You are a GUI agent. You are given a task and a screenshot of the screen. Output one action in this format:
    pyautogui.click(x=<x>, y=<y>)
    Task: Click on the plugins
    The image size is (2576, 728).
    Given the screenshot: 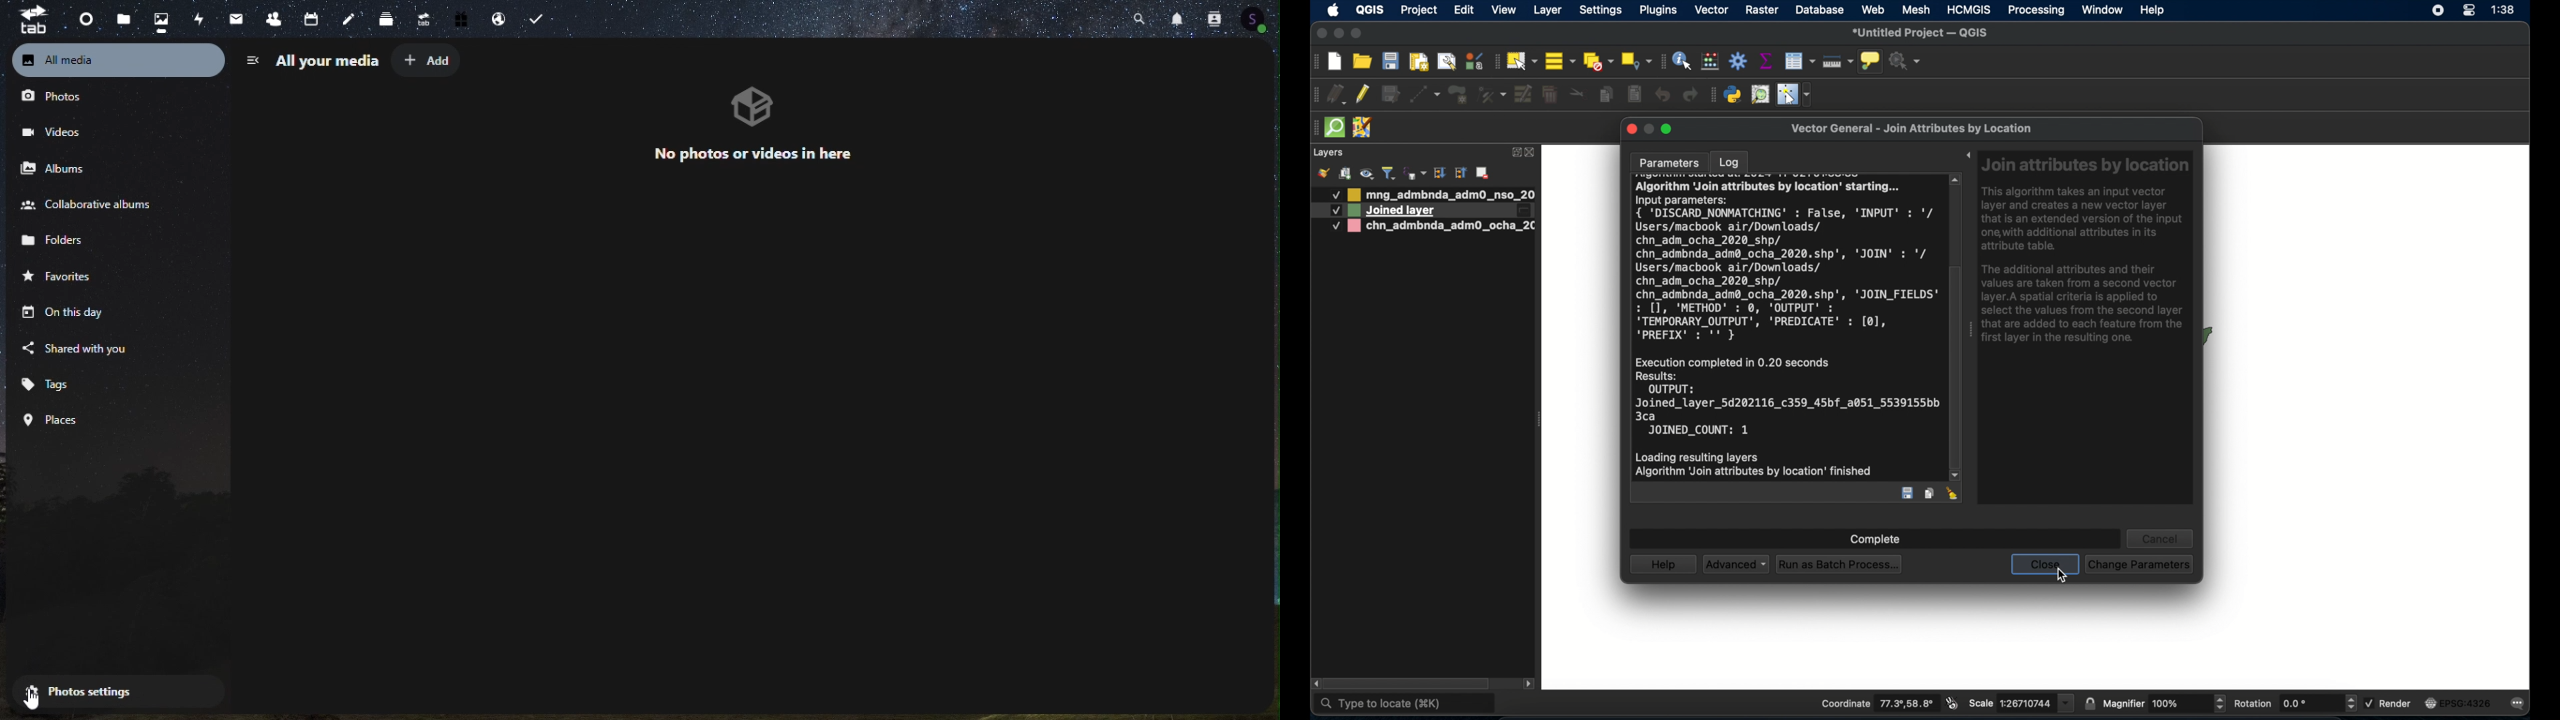 What is the action you would take?
    pyautogui.click(x=1657, y=11)
    